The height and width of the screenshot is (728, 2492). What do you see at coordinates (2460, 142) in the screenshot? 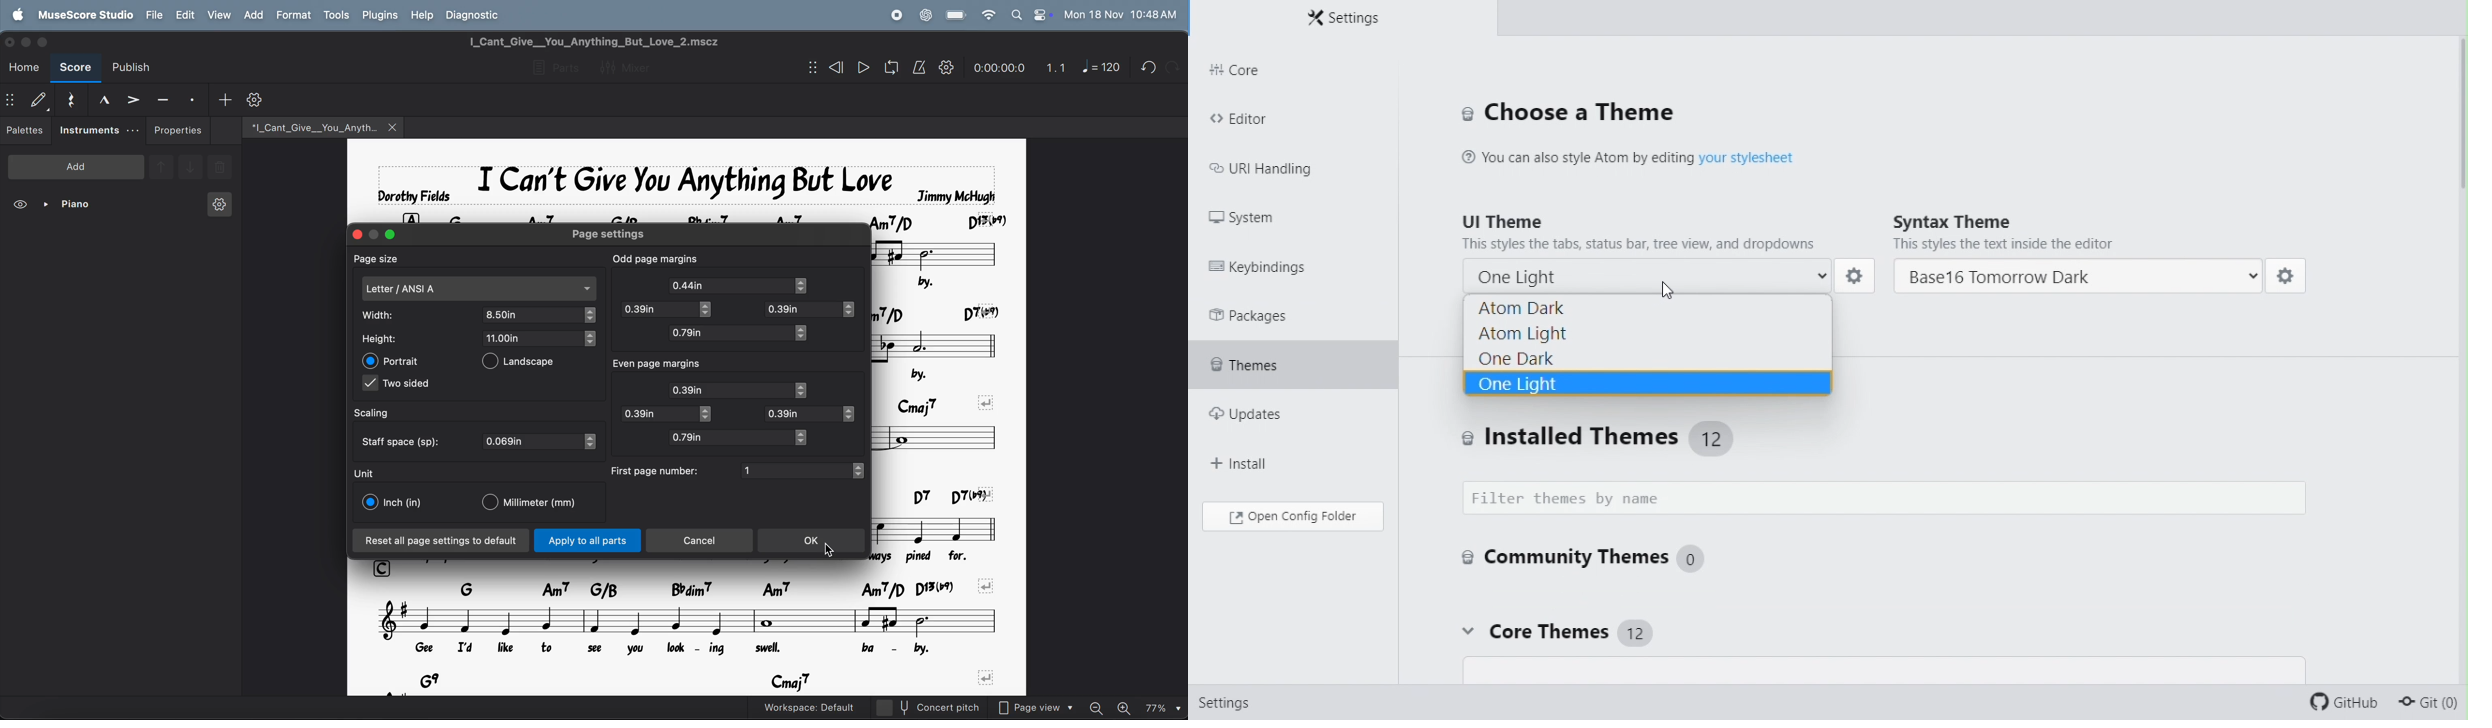
I see `scrollbar` at bounding box center [2460, 142].